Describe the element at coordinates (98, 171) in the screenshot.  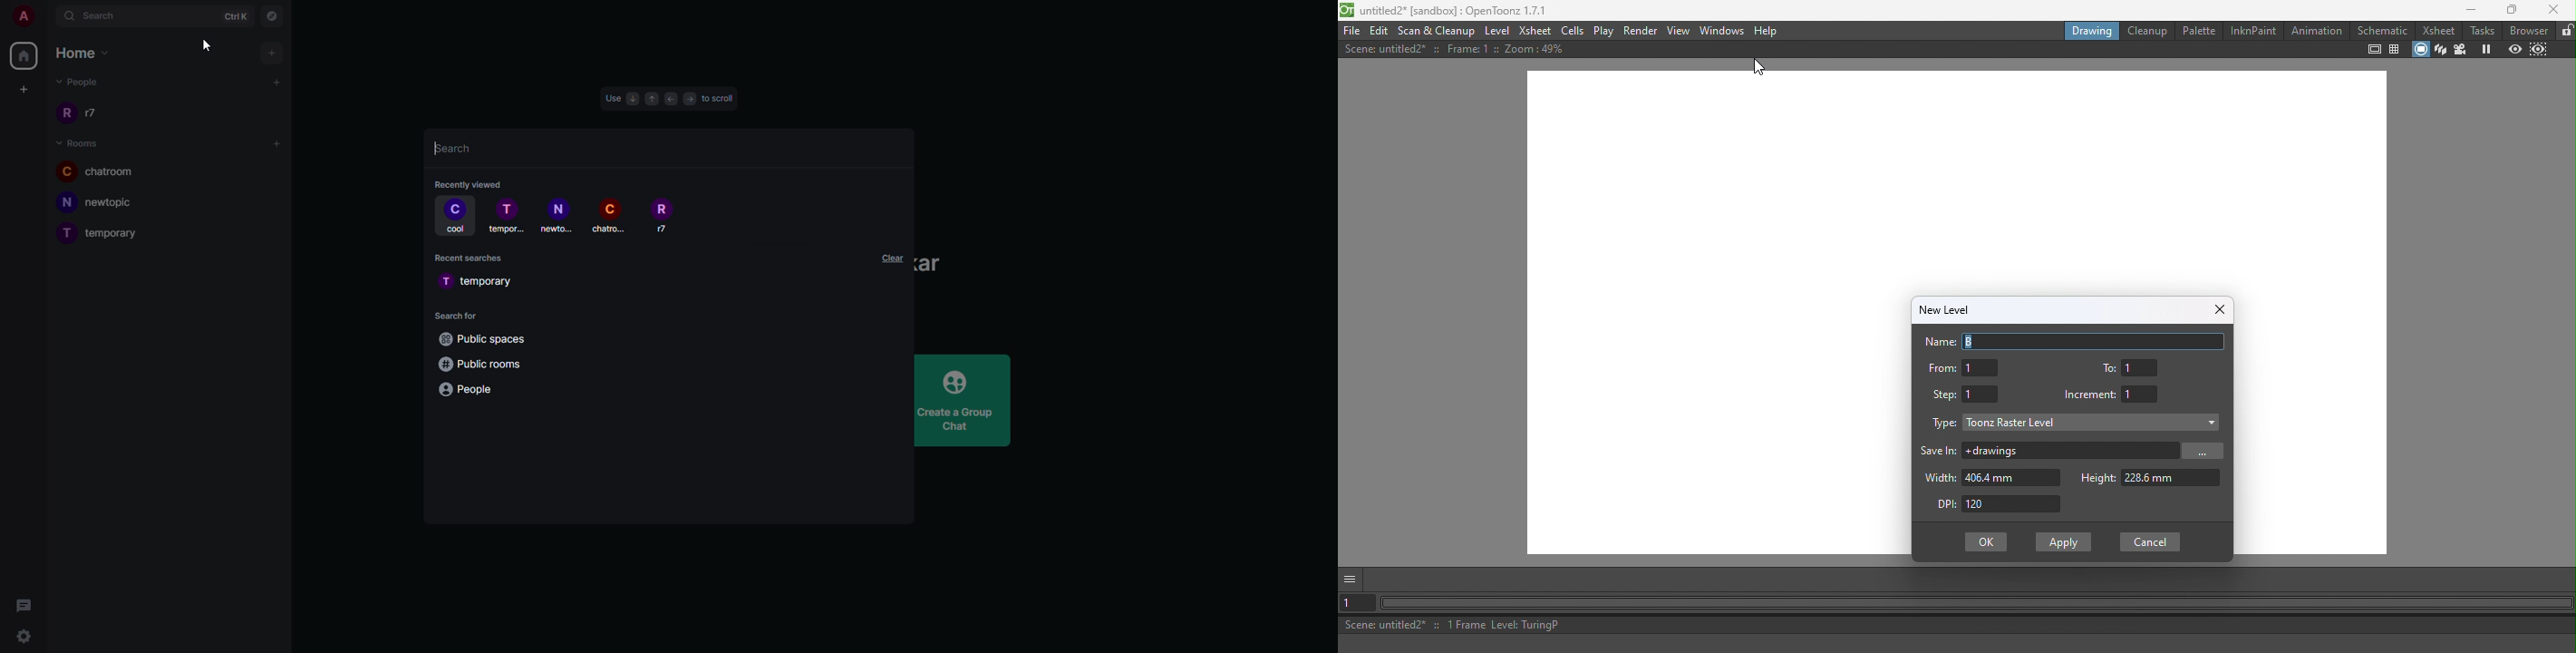
I see `room` at that location.